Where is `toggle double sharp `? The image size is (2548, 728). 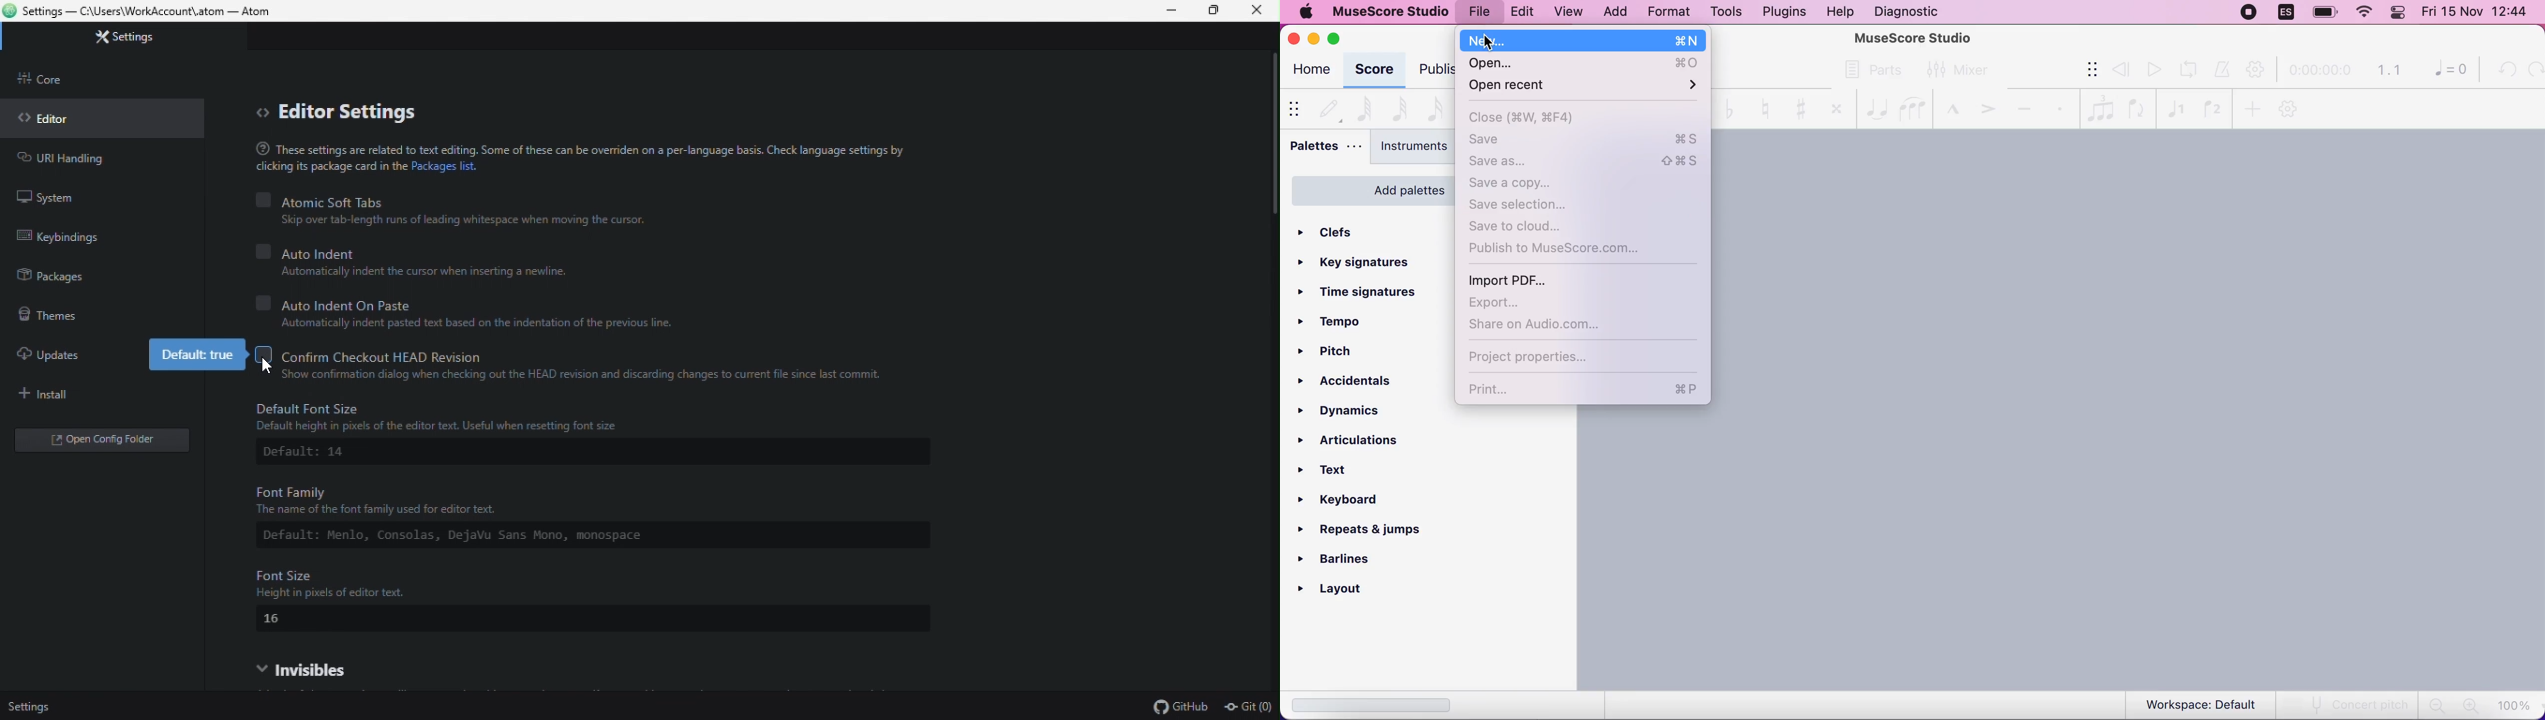 toggle double sharp  is located at coordinates (1833, 106).